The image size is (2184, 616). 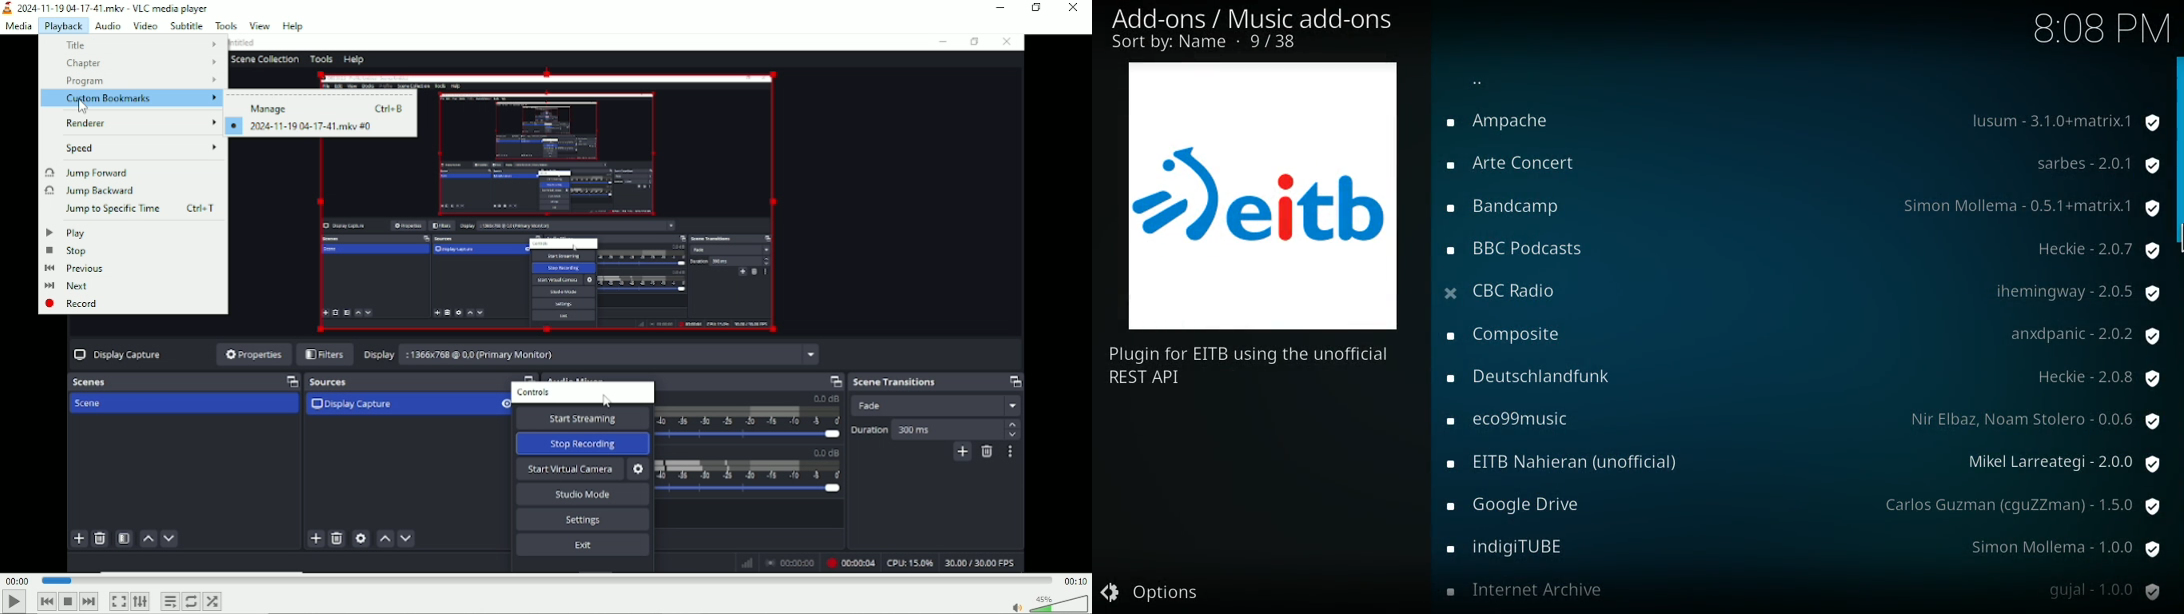 I want to click on add-ons, so click(x=1576, y=461).